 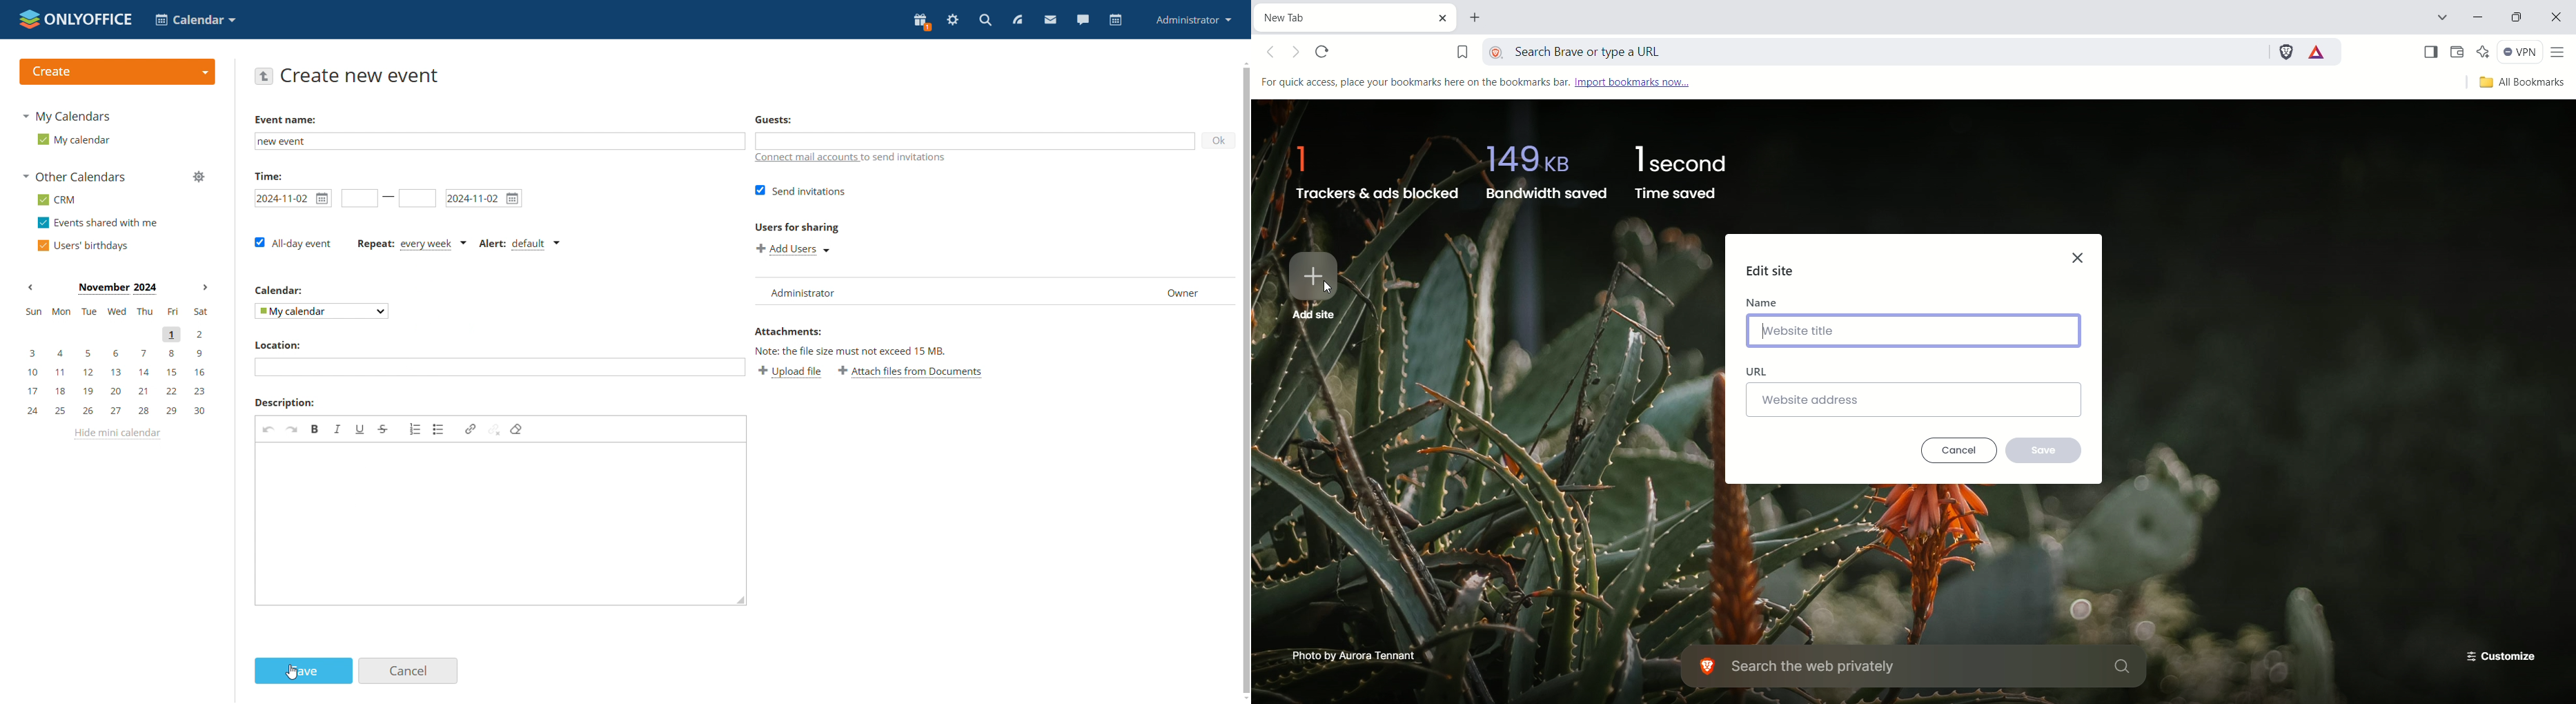 I want to click on search, so click(x=987, y=20).